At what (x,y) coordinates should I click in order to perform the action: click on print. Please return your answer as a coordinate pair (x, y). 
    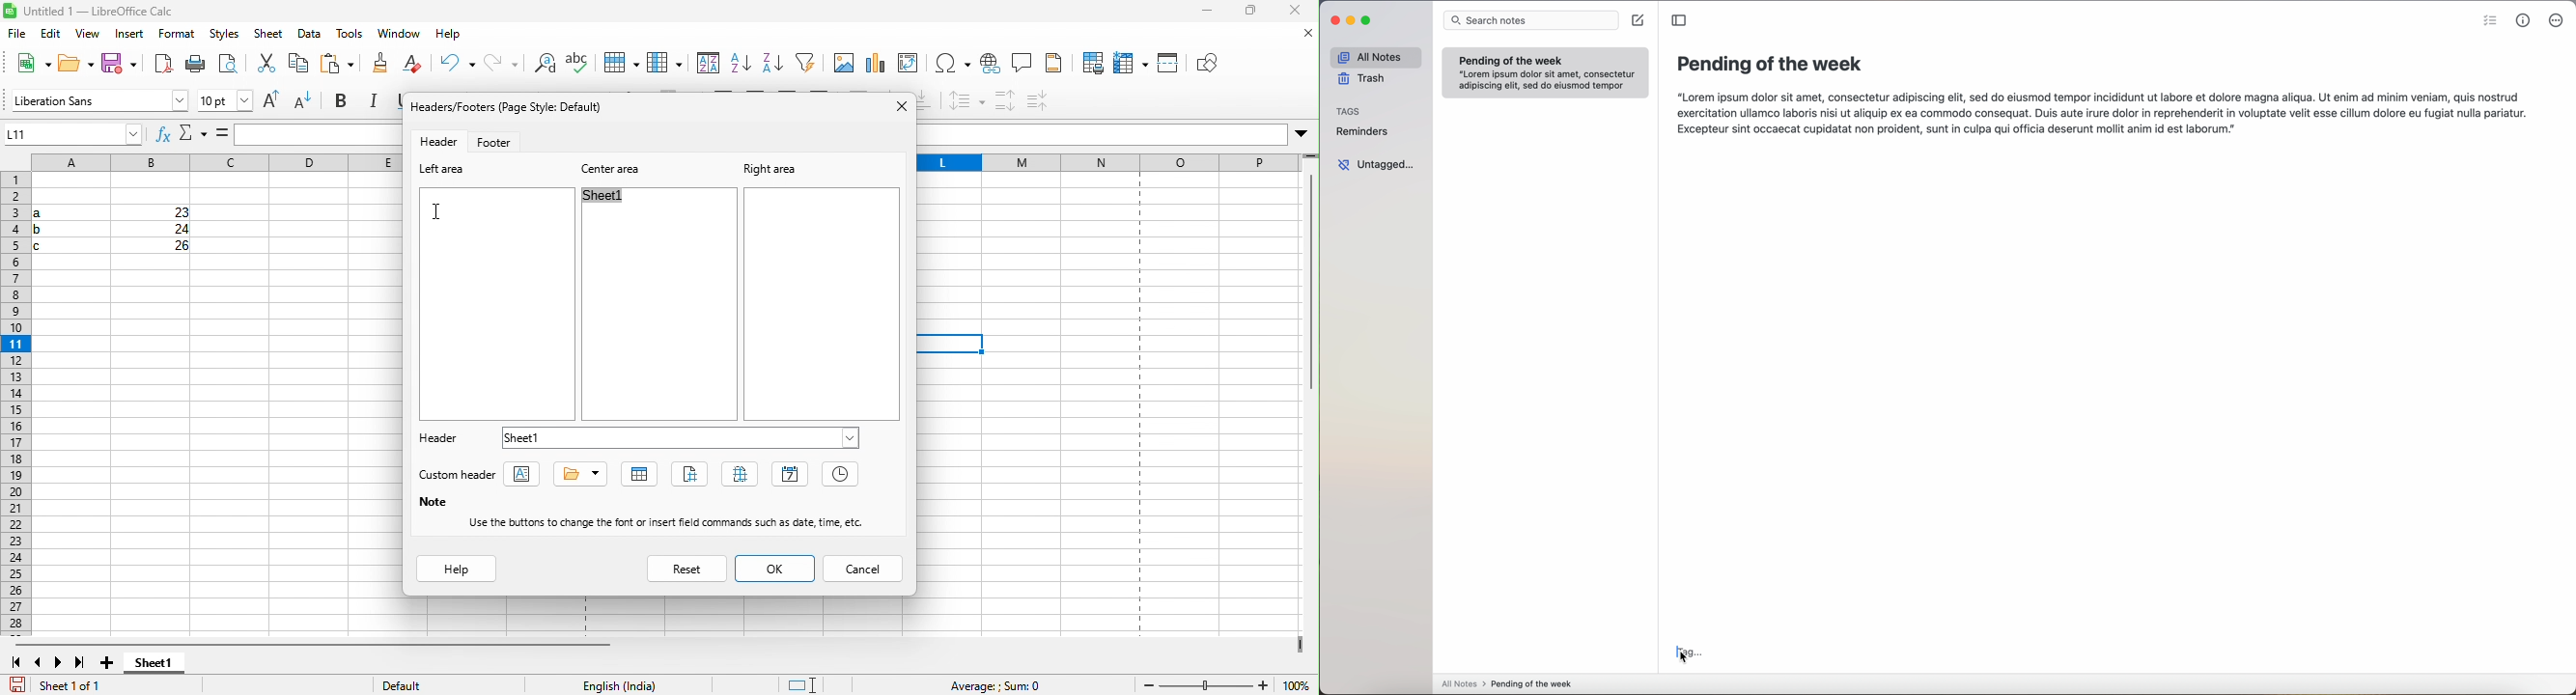
    Looking at the image, I should click on (195, 65).